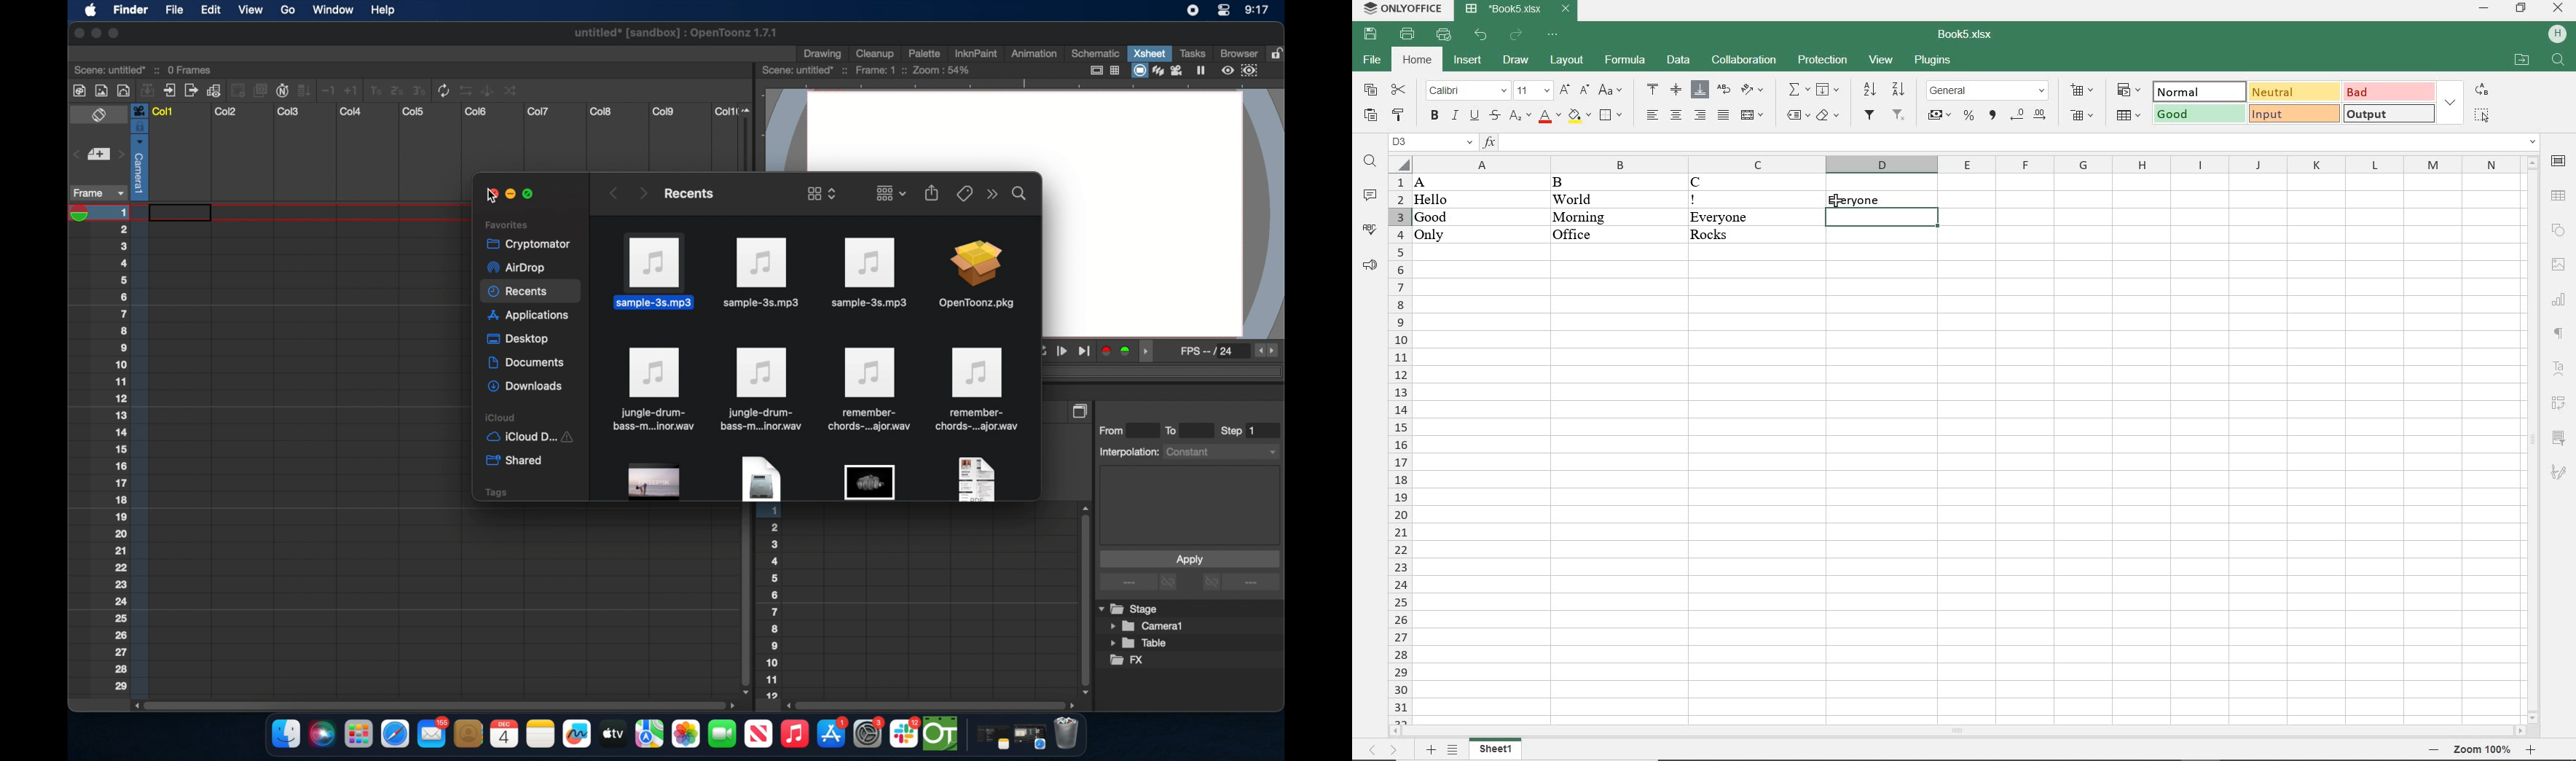  I want to click on time, so click(1256, 11).